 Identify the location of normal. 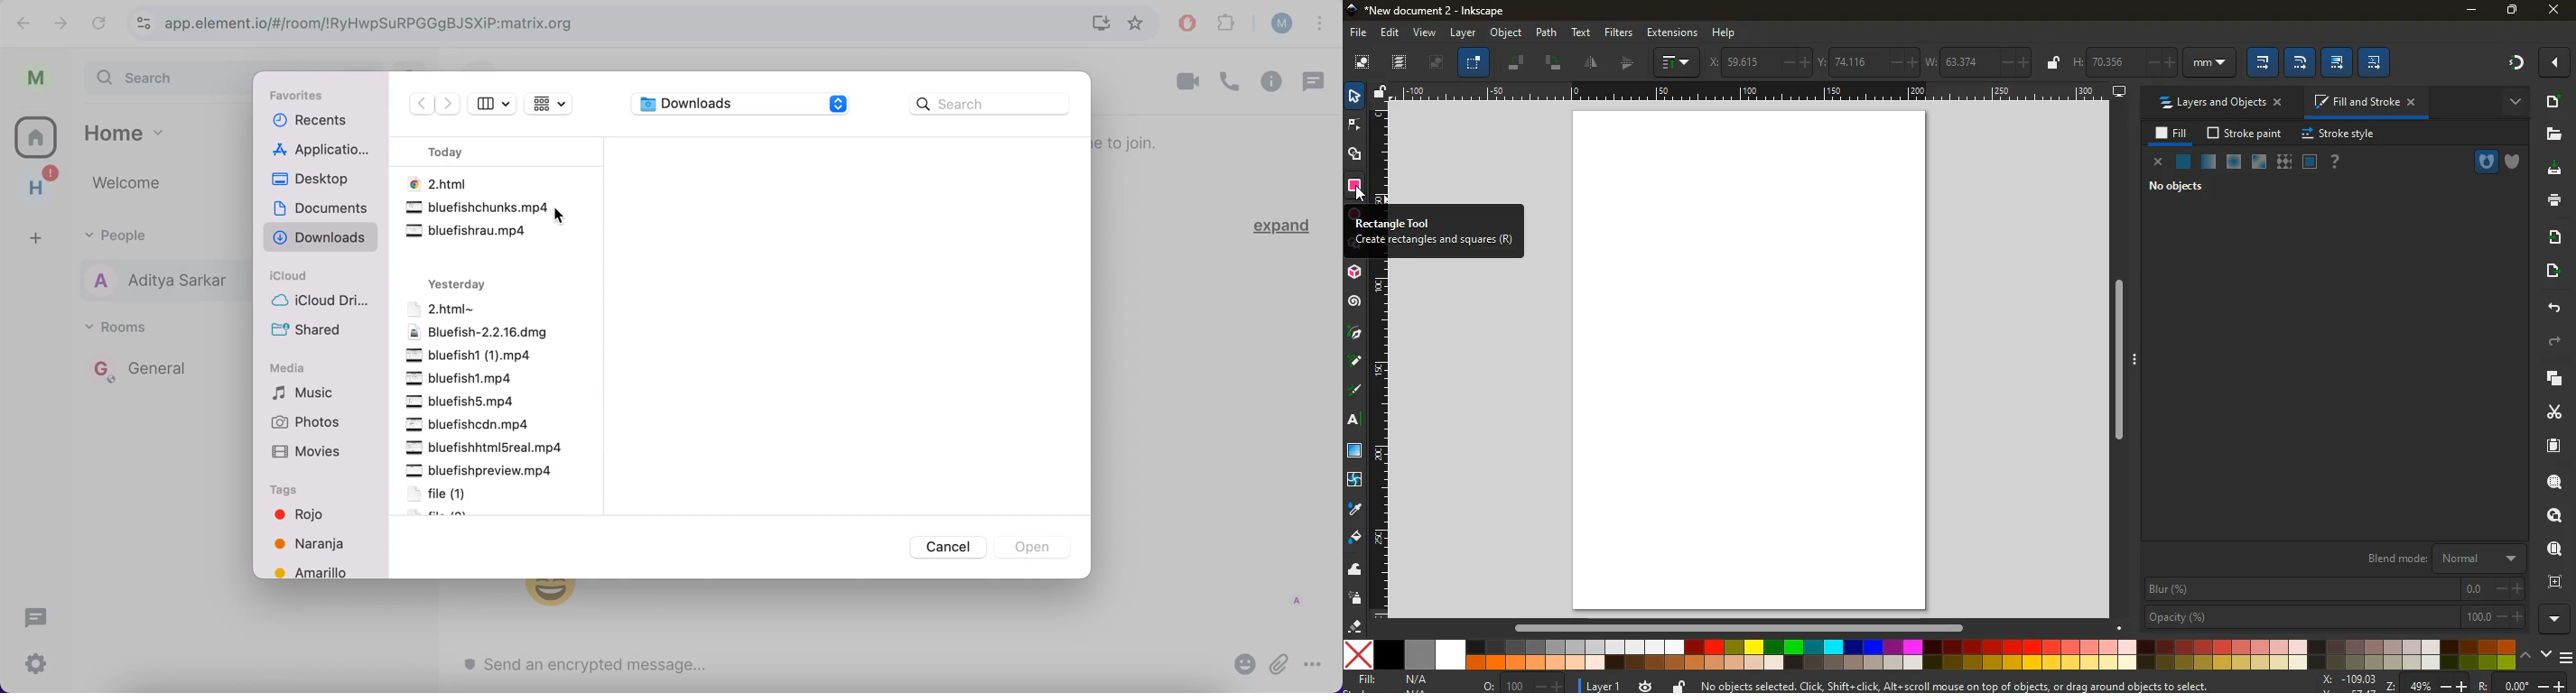
(2182, 162).